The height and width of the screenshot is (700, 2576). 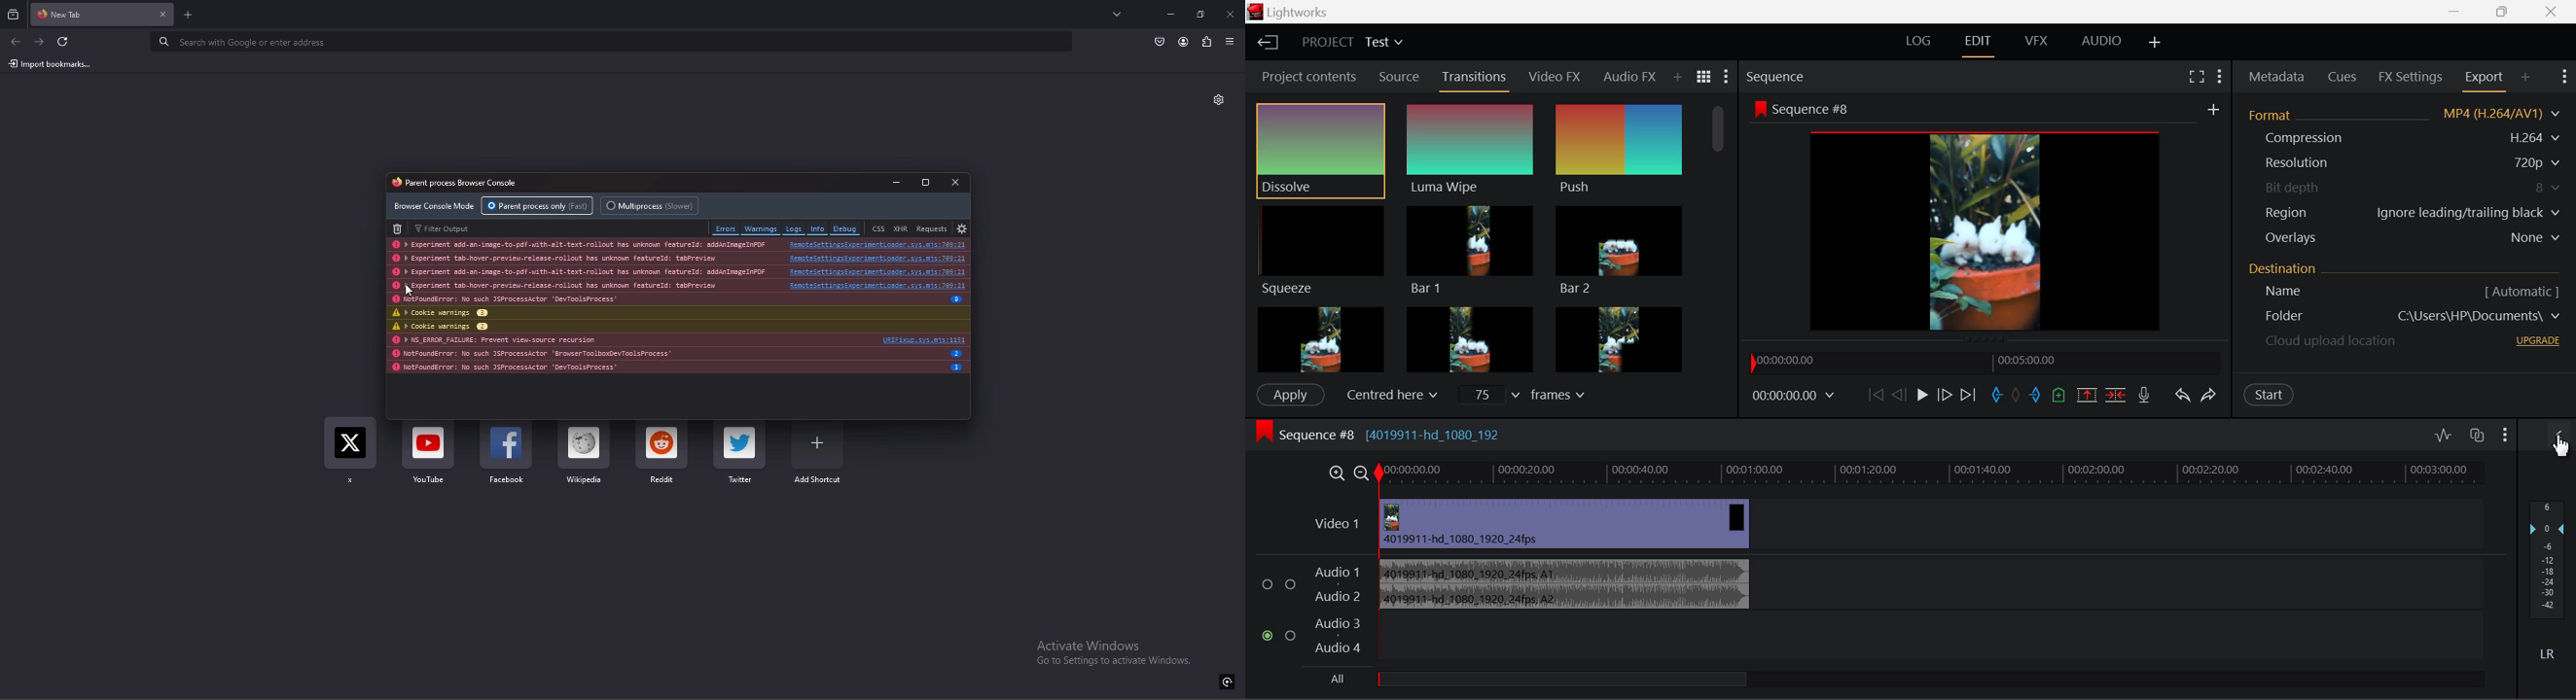 I want to click on Decibel Level, so click(x=2550, y=581).